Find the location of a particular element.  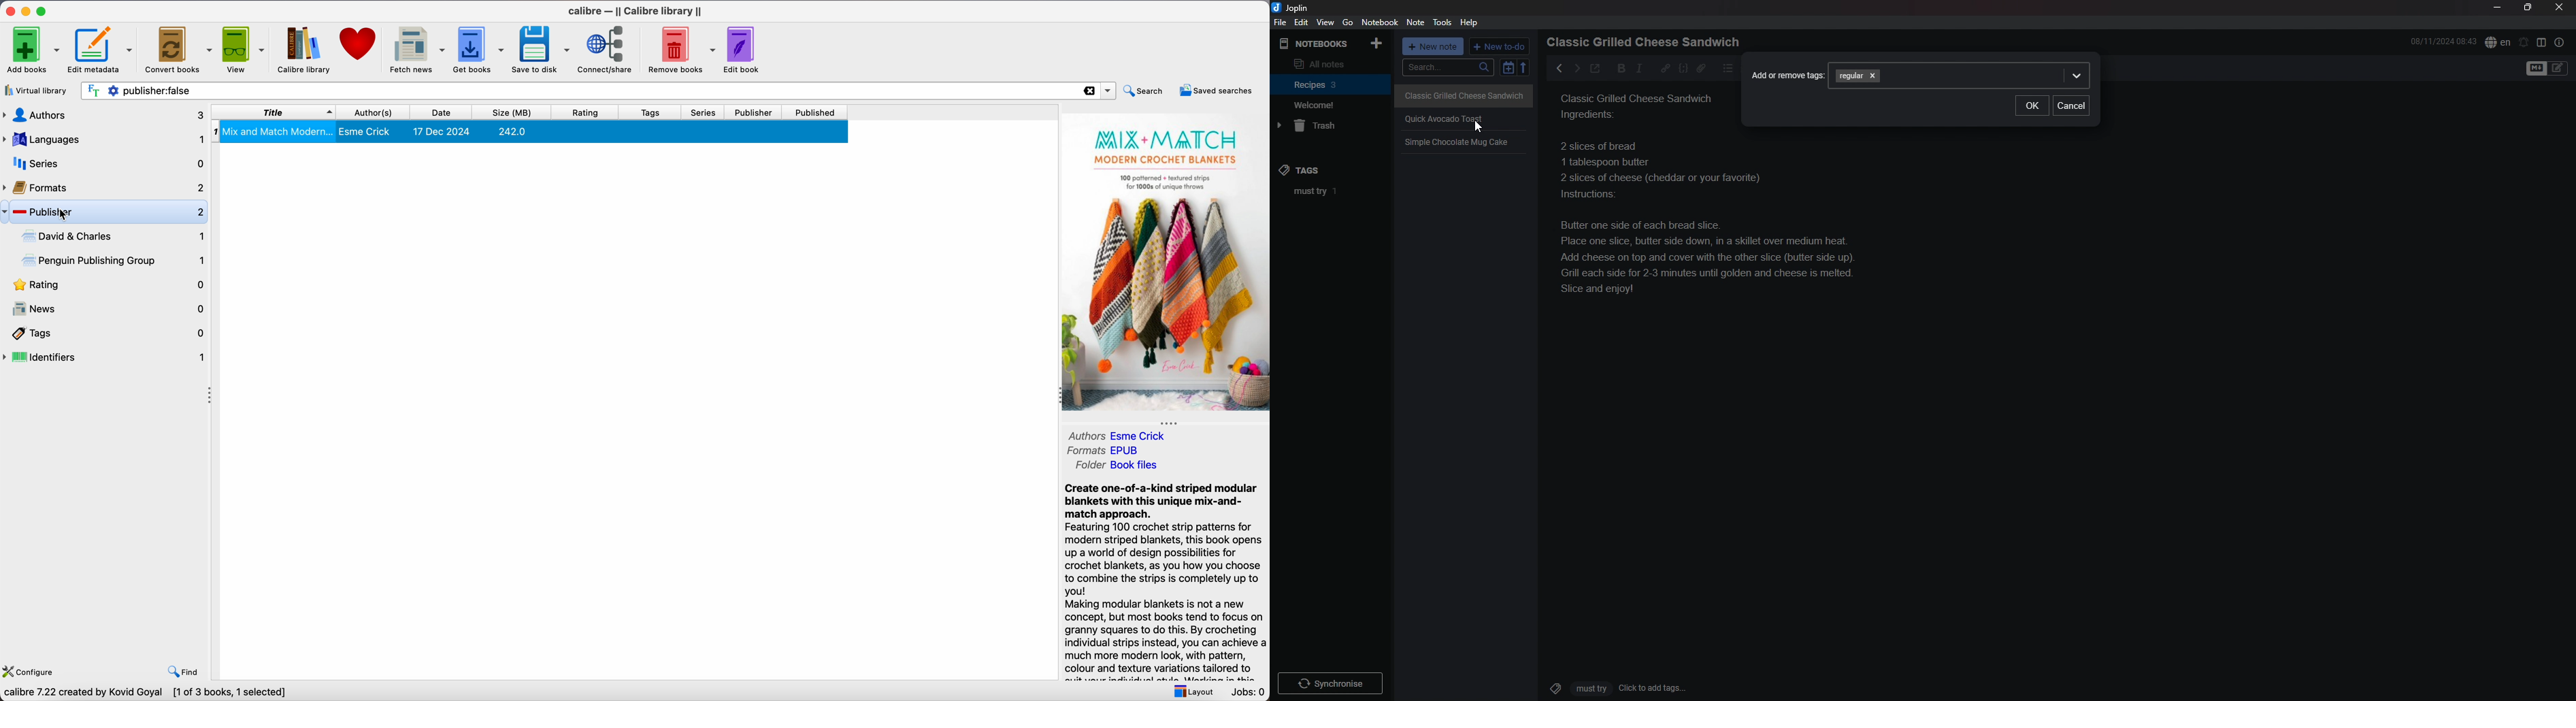

ok is located at coordinates (2032, 105).